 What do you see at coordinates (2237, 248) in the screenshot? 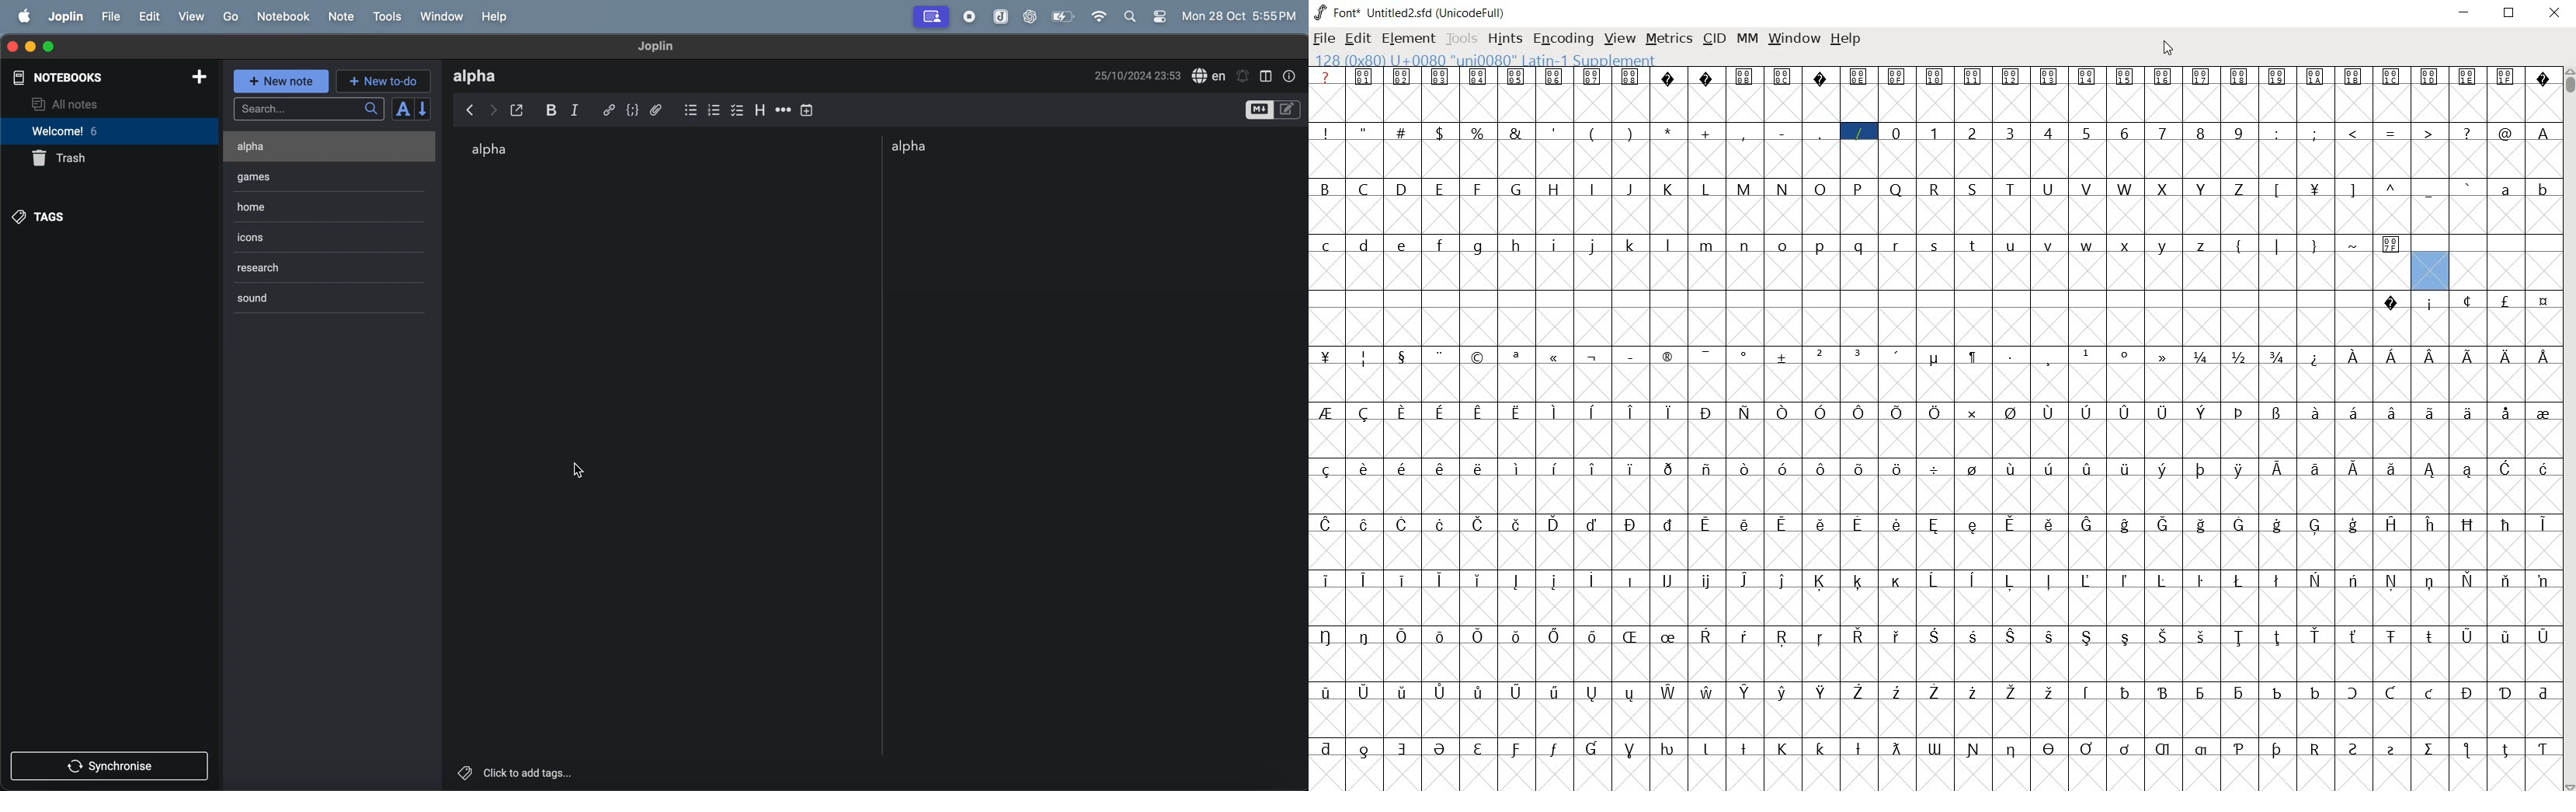
I see `glyph` at bounding box center [2237, 248].